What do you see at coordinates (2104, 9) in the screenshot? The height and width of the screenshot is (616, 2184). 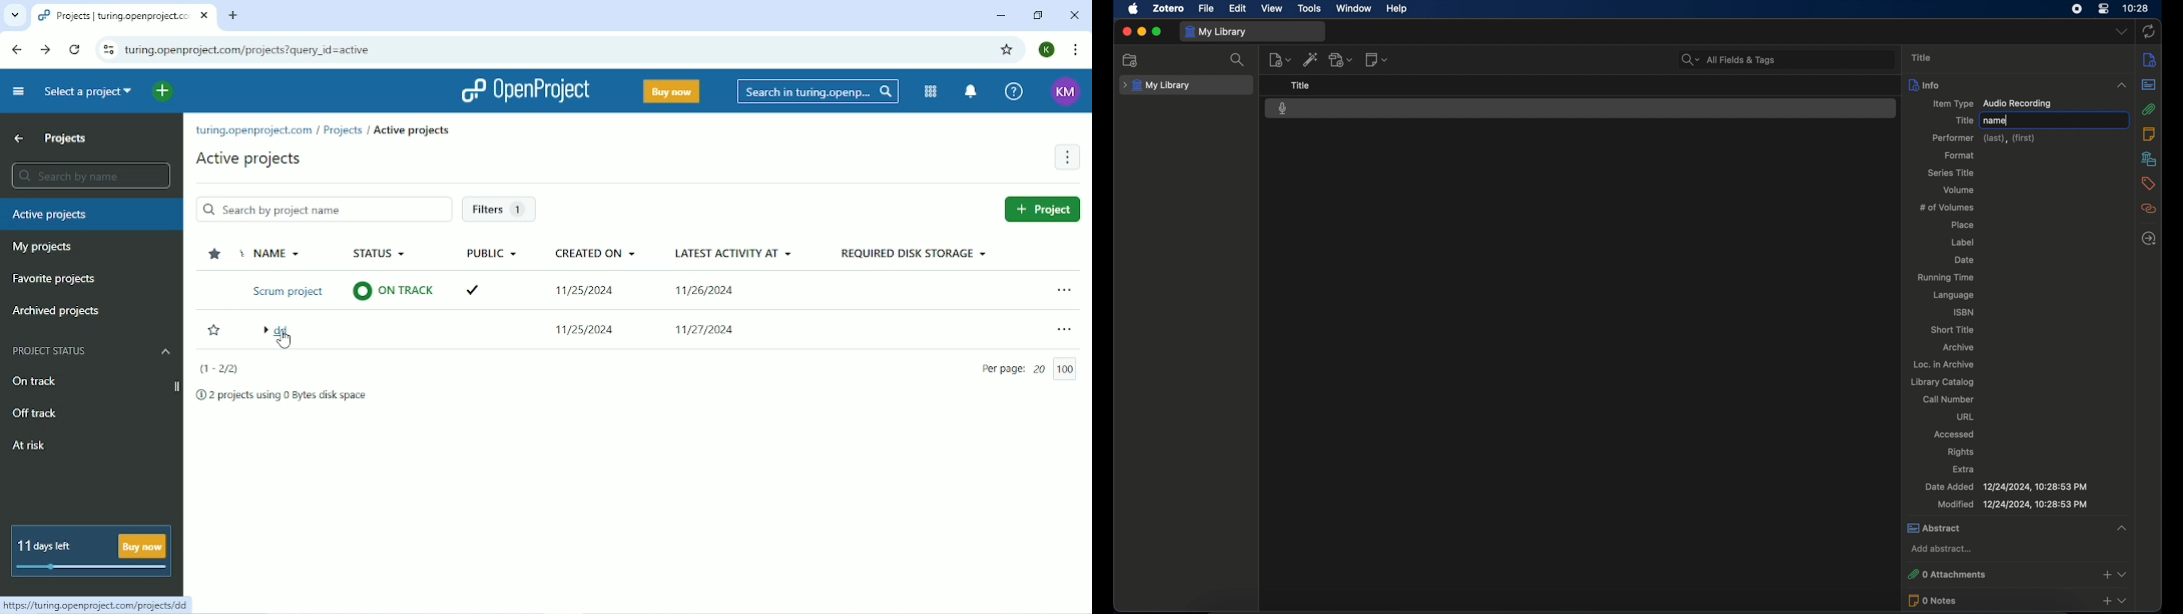 I see `control center` at bounding box center [2104, 9].